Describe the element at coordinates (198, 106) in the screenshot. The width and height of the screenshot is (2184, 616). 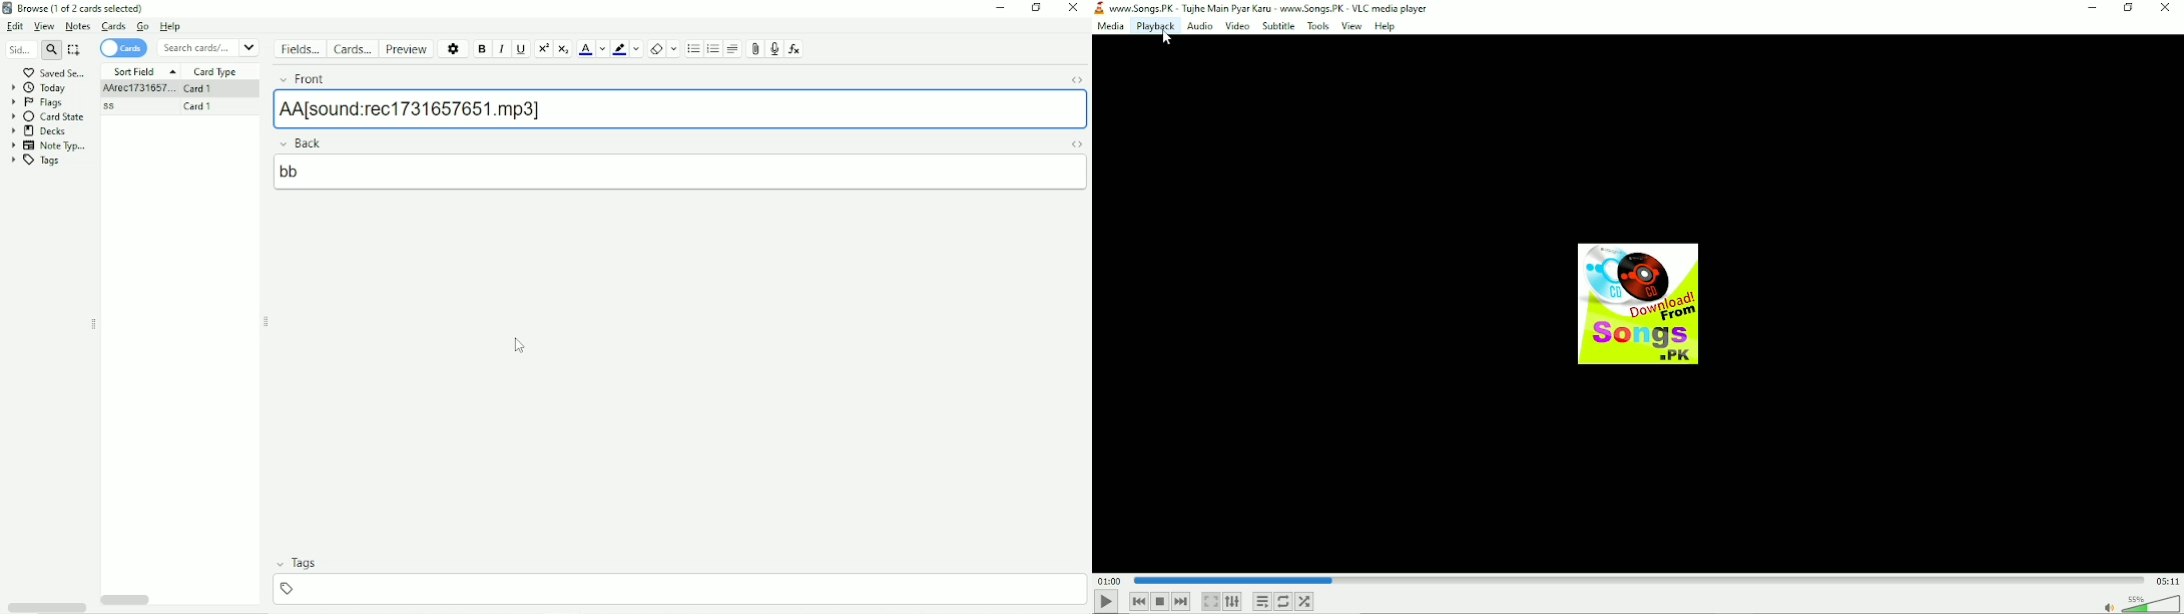
I see `Card 1` at that location.